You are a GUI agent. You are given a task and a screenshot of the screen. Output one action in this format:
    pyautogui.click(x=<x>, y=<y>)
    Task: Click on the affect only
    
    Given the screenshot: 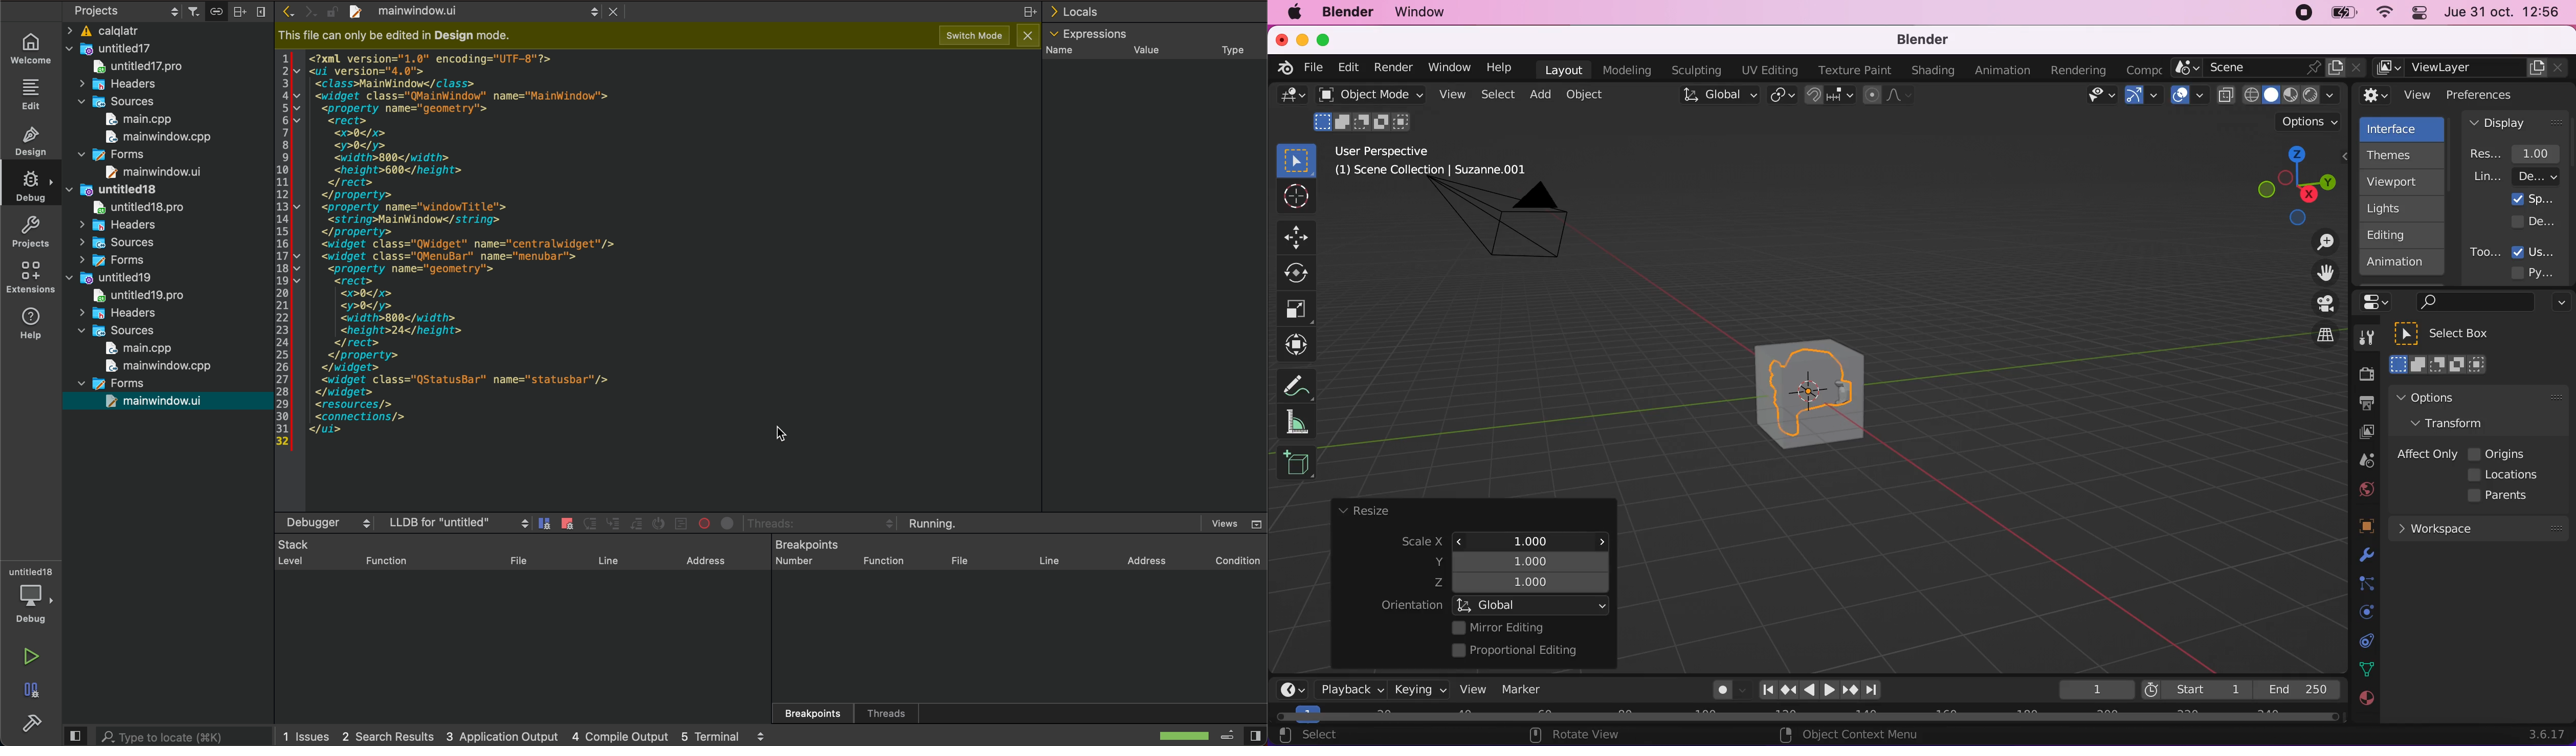 What is the action you would take?
    pyautogui.click(x=2425, y=454)
    